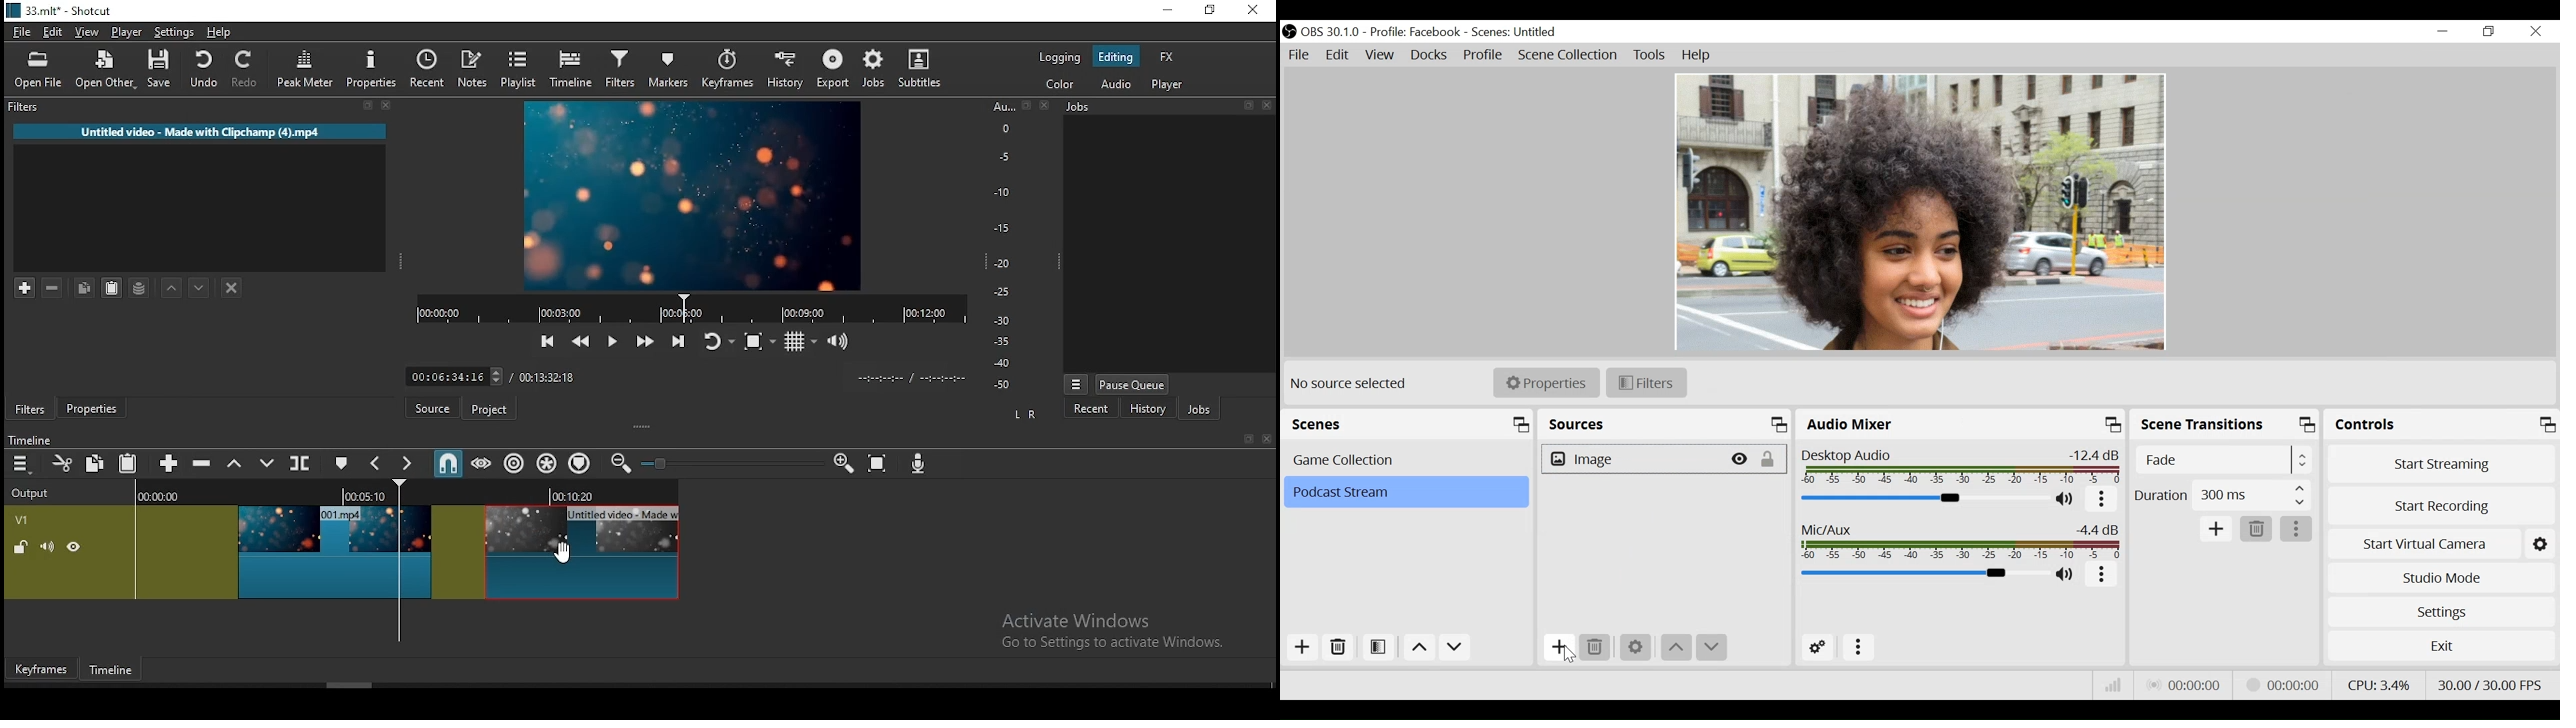  I want to click on (un)mute, so click(2067, 575).